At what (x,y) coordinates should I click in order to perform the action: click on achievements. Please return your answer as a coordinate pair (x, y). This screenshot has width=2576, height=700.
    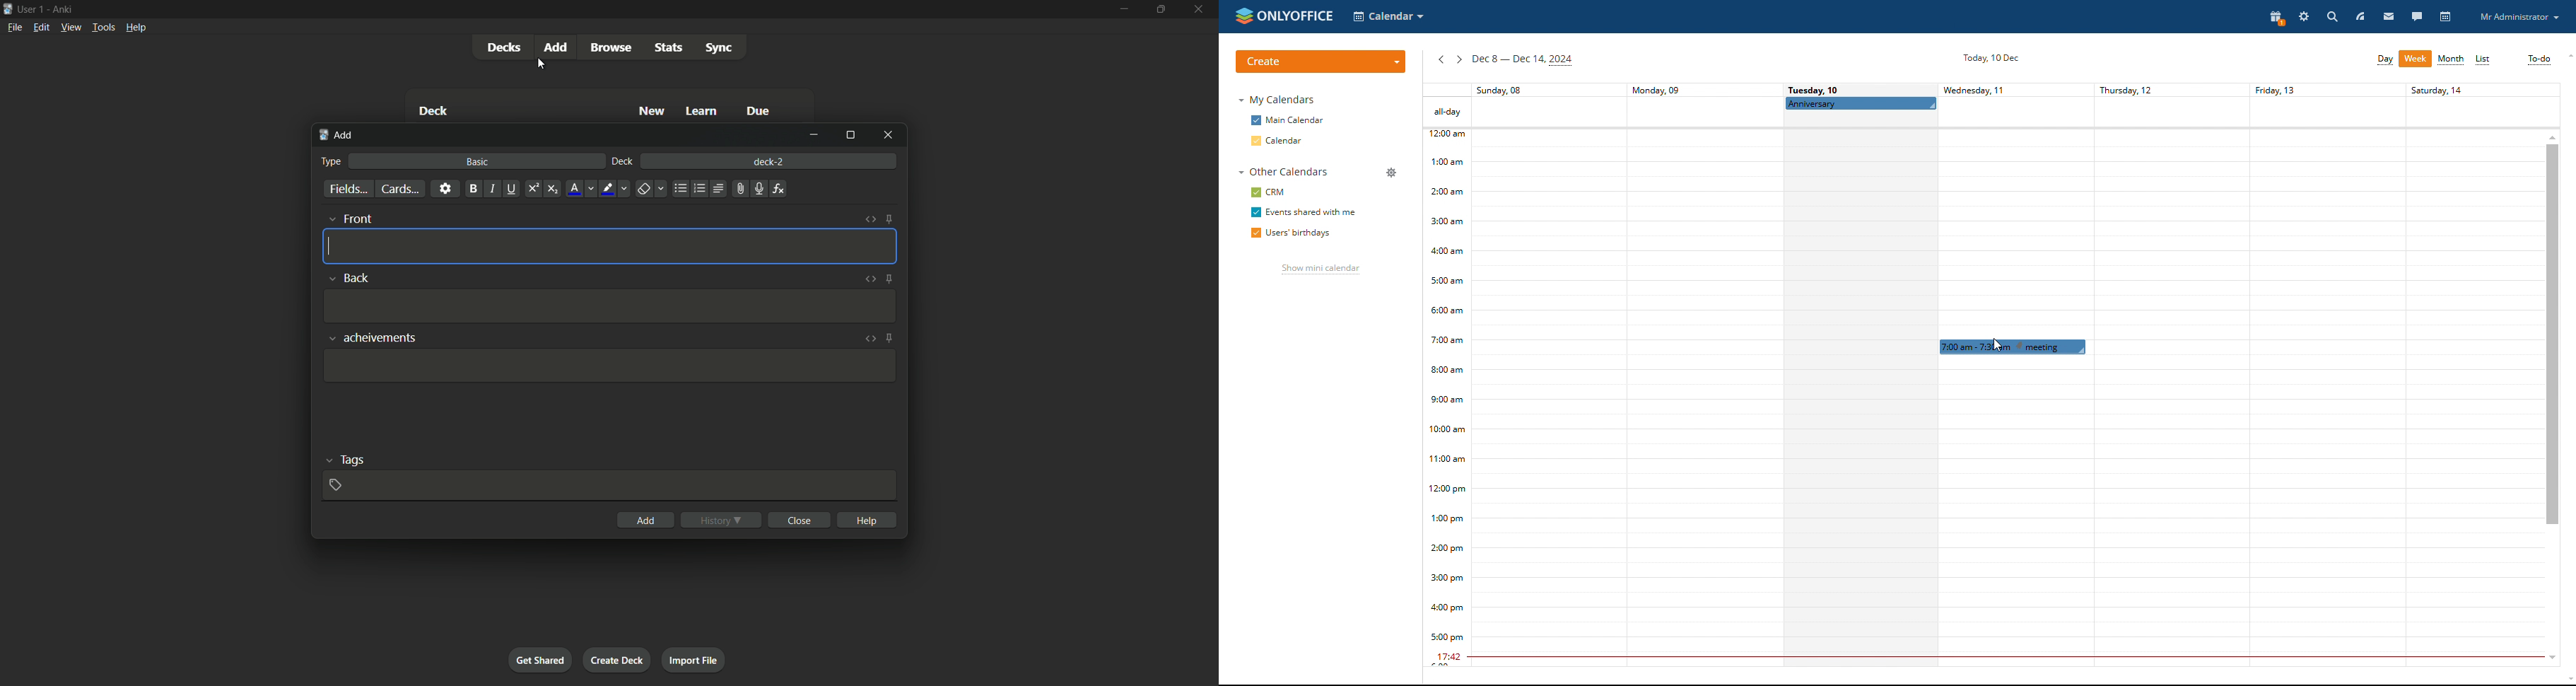
    Looking at the image, I should click on (371, 339).